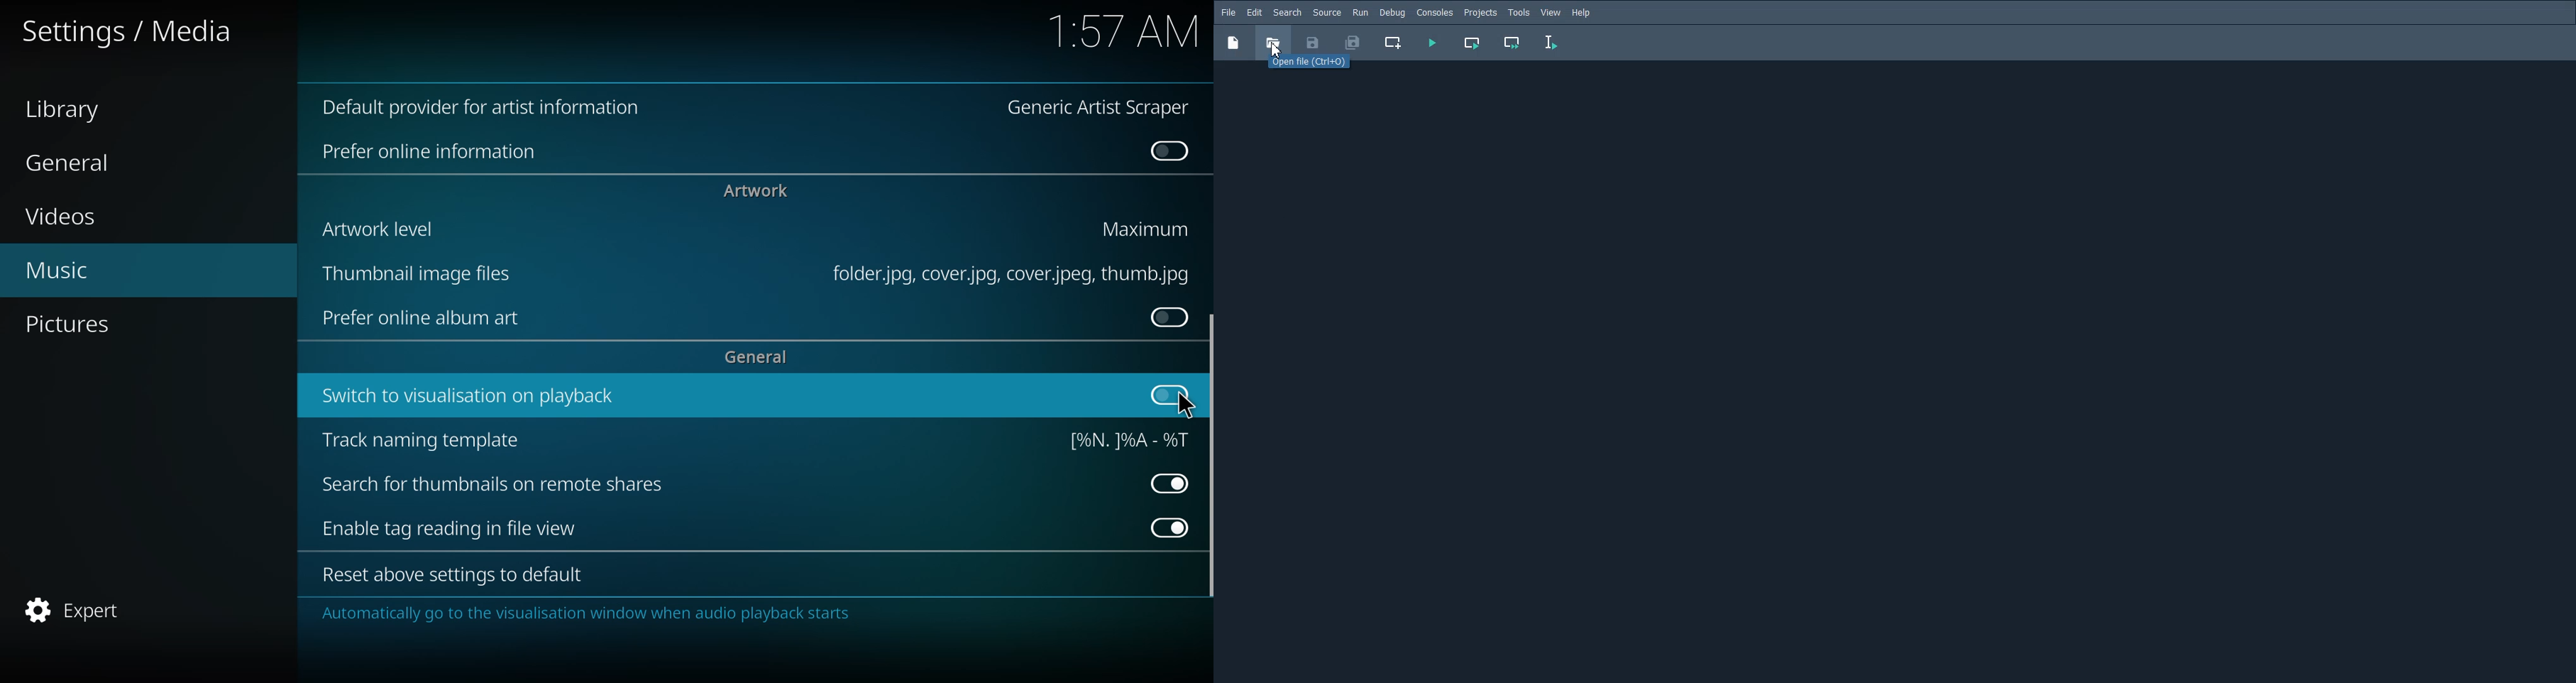 Image resolution: width=2576 pixels, height=700 pixels. I want to click on artwork, so click(755, 191).